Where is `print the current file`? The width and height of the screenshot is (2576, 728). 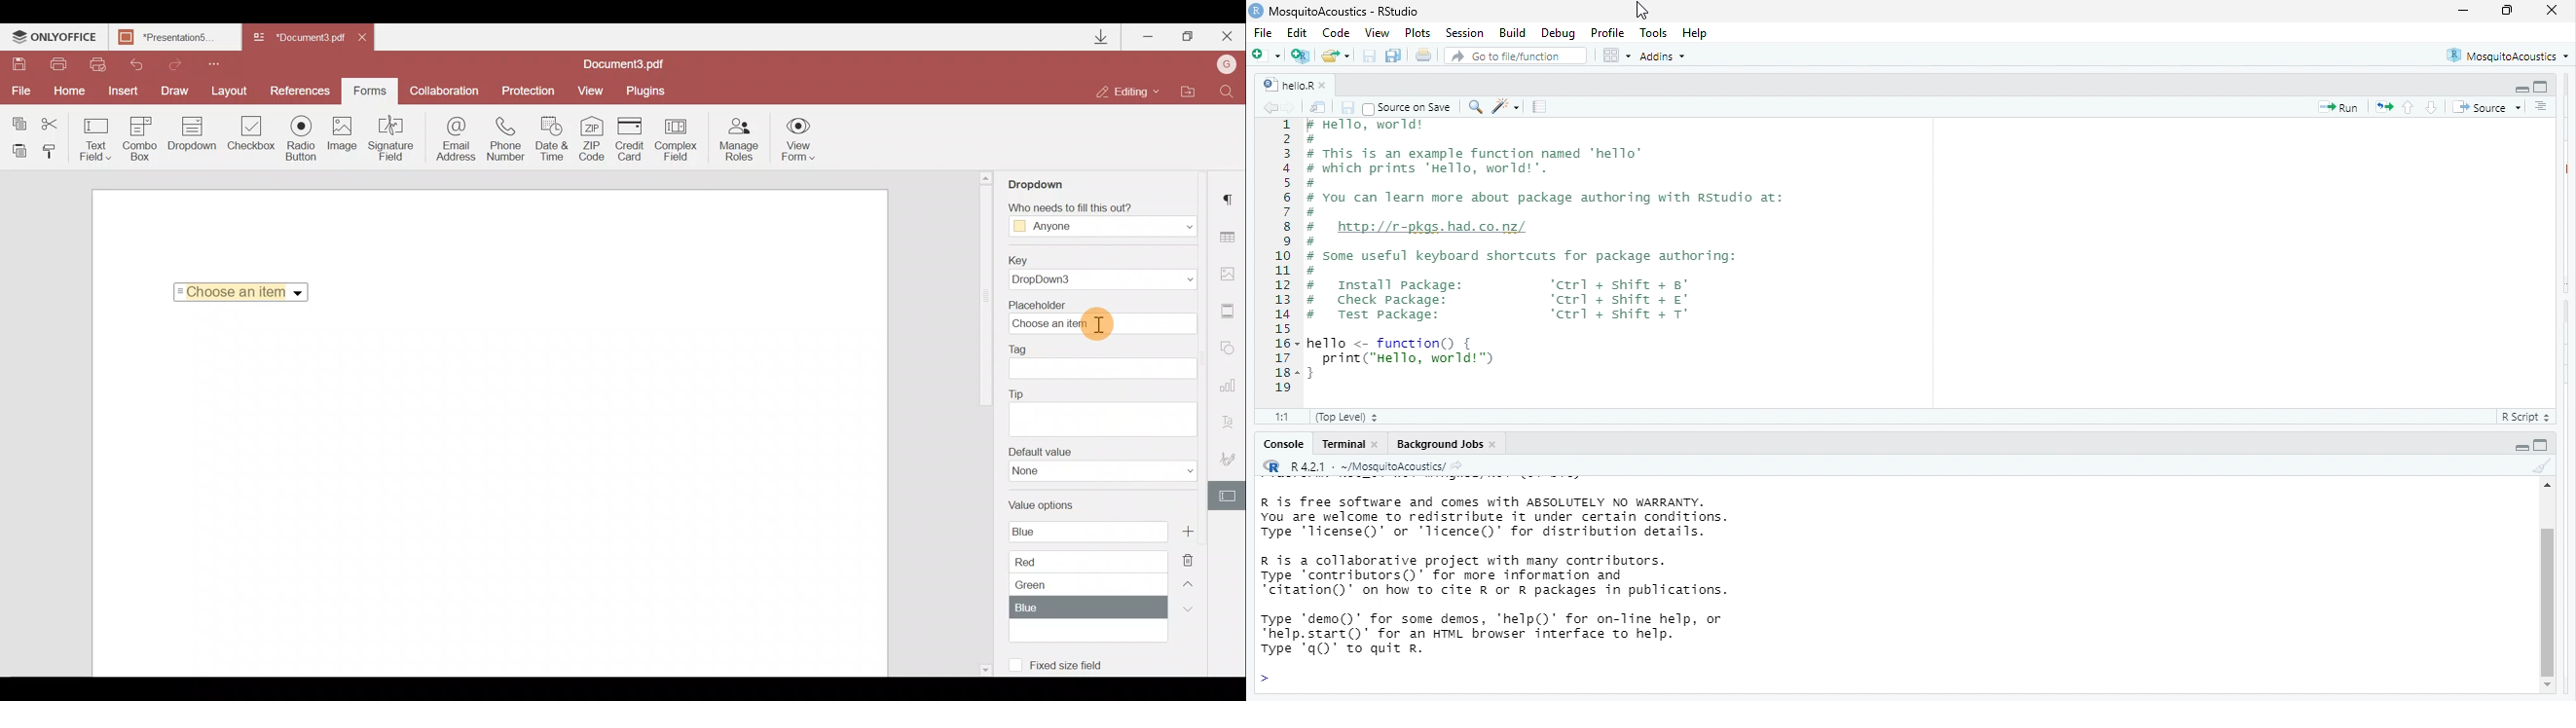
print the current file is located at coordinates (1421, 55).